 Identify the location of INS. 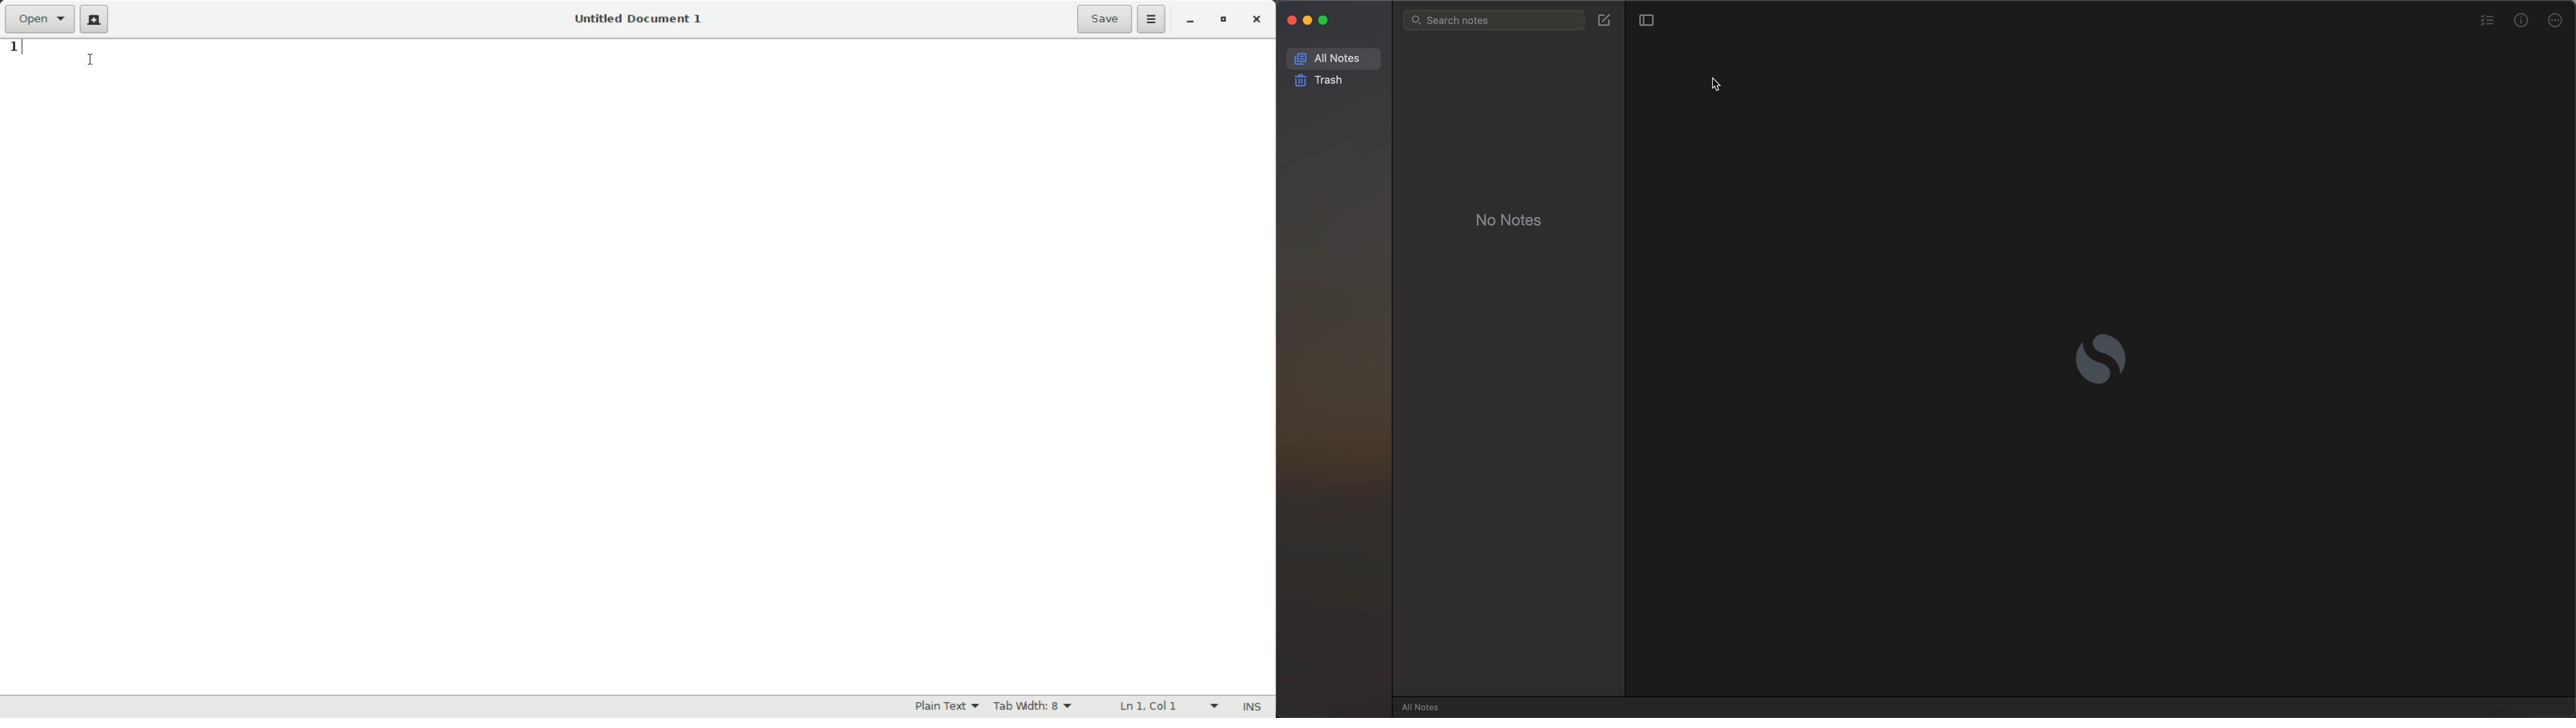
(1253, 706).